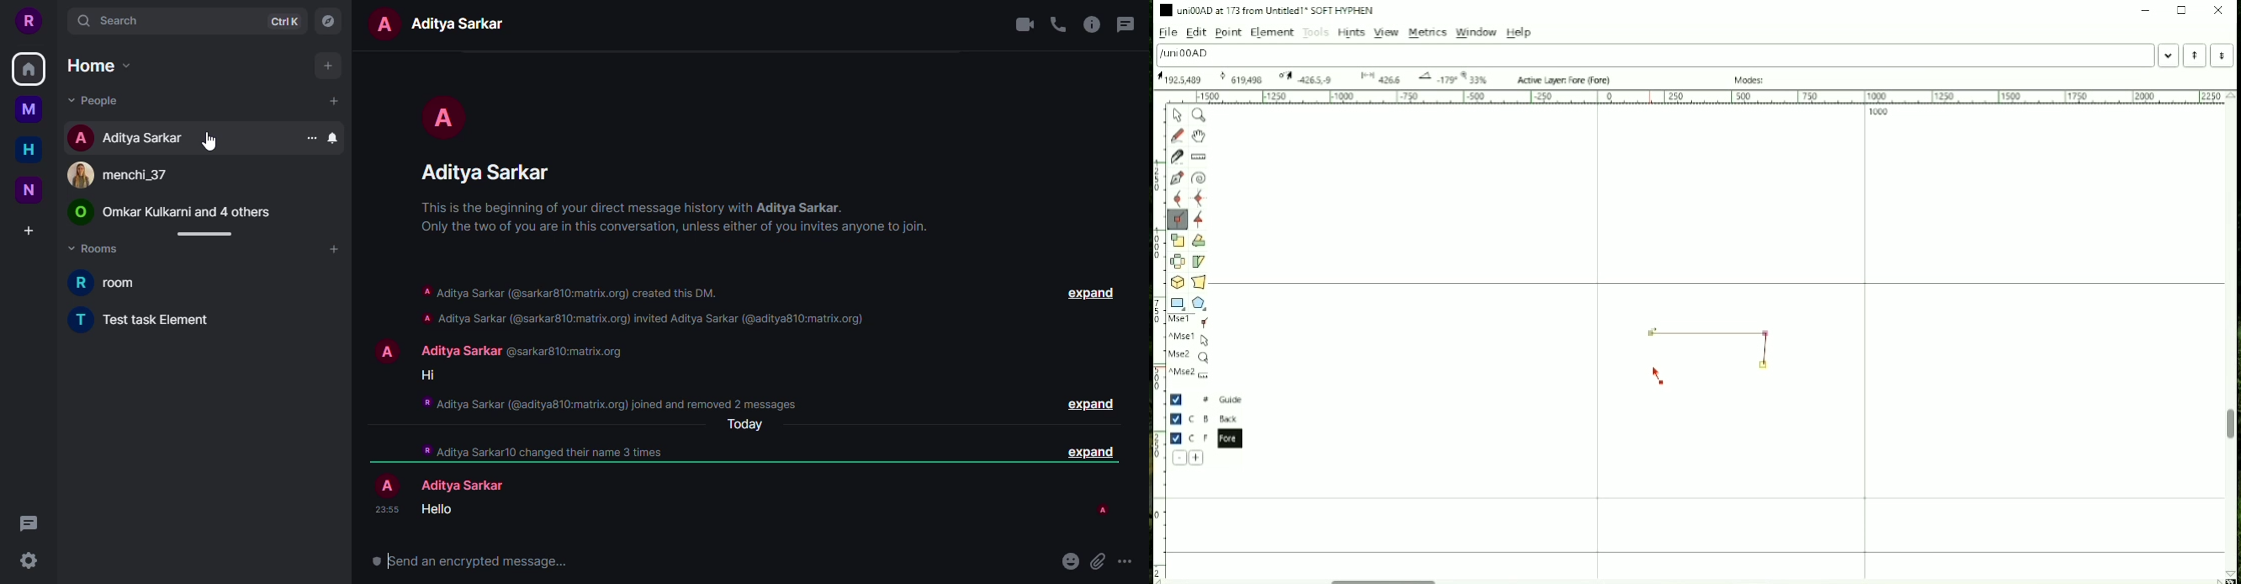 Image resolution: width=2268 pixels, height=588 pixels. What do you see at coordinates (570, 294) in the screenshot?
I see `Aditya Sarkar (@sarkar810:matrix.org) created this DM.` at bounding box center [570, 294].